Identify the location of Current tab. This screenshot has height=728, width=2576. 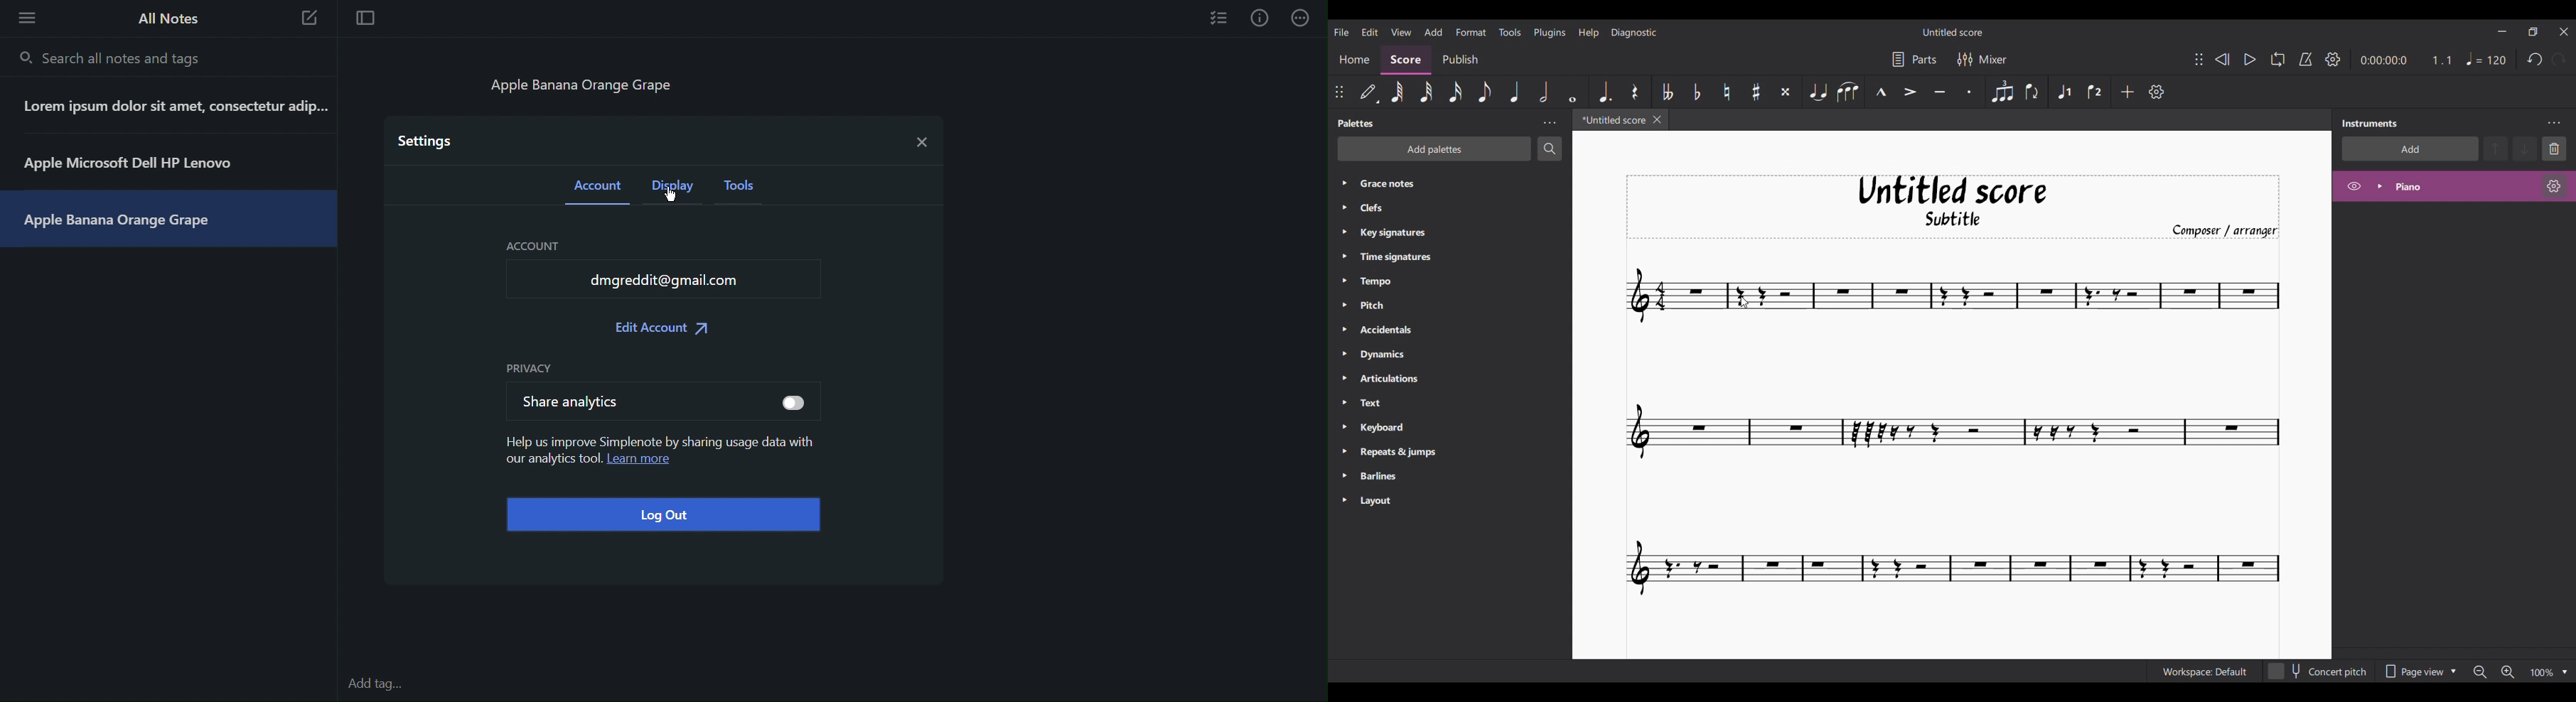
(1611, 120).